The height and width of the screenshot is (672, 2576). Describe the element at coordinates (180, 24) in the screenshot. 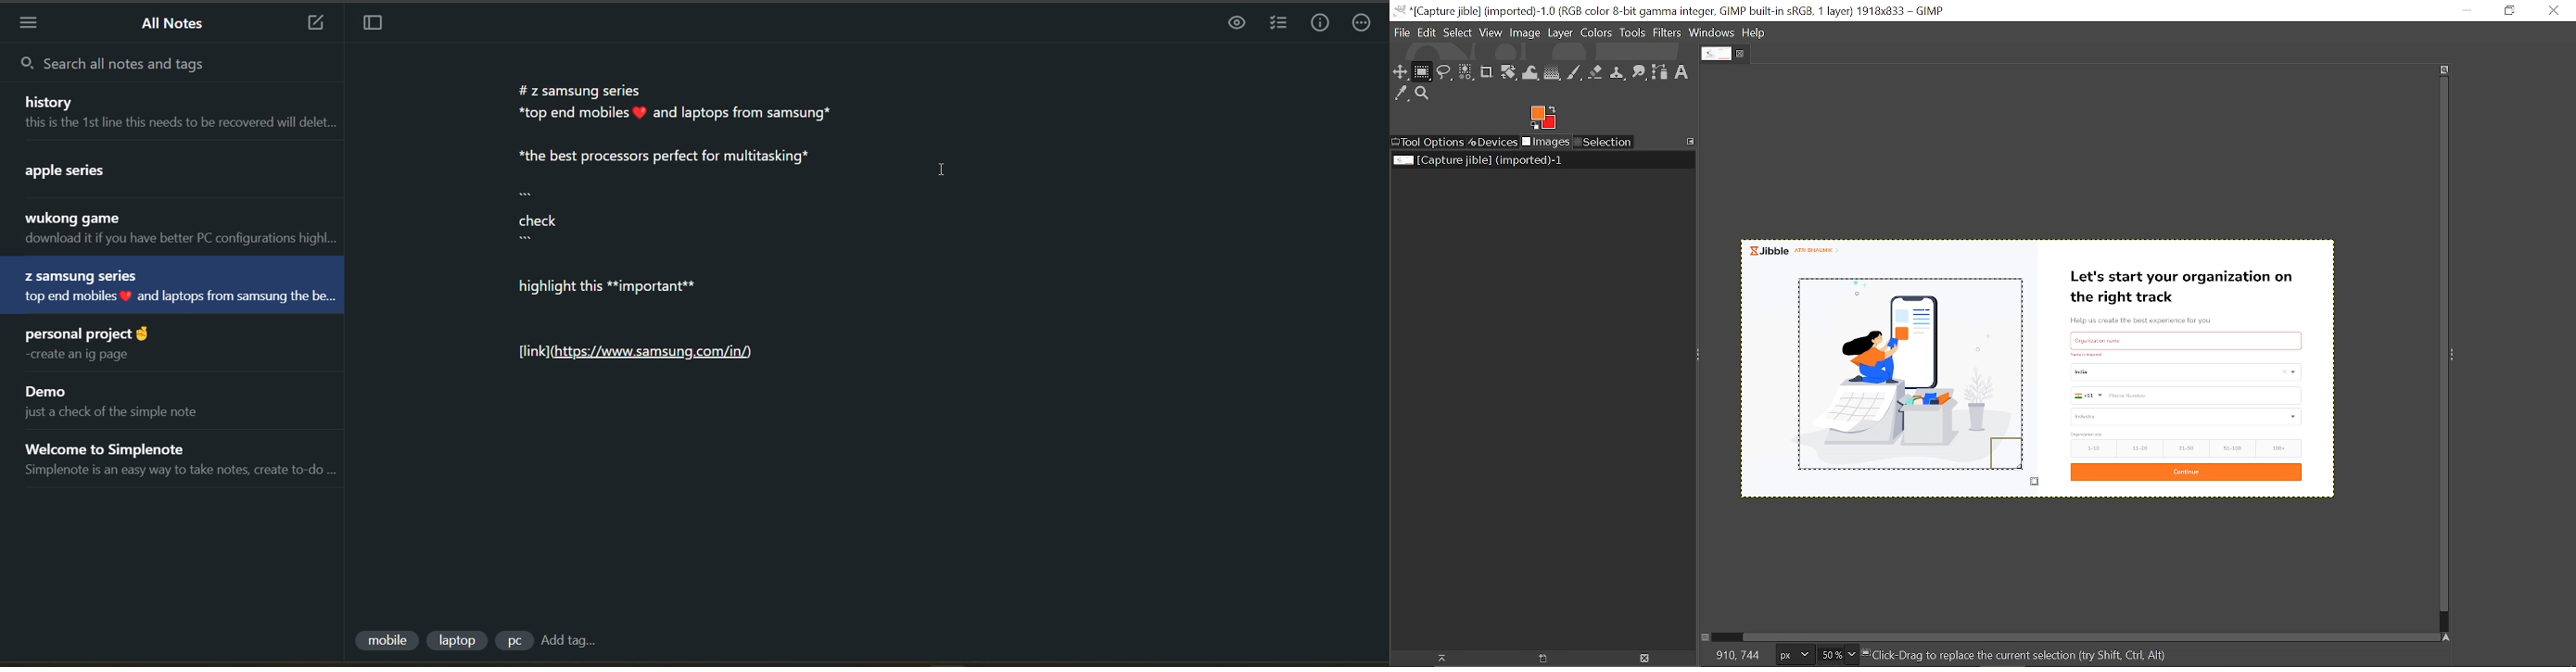

I see `all notes` at that location.